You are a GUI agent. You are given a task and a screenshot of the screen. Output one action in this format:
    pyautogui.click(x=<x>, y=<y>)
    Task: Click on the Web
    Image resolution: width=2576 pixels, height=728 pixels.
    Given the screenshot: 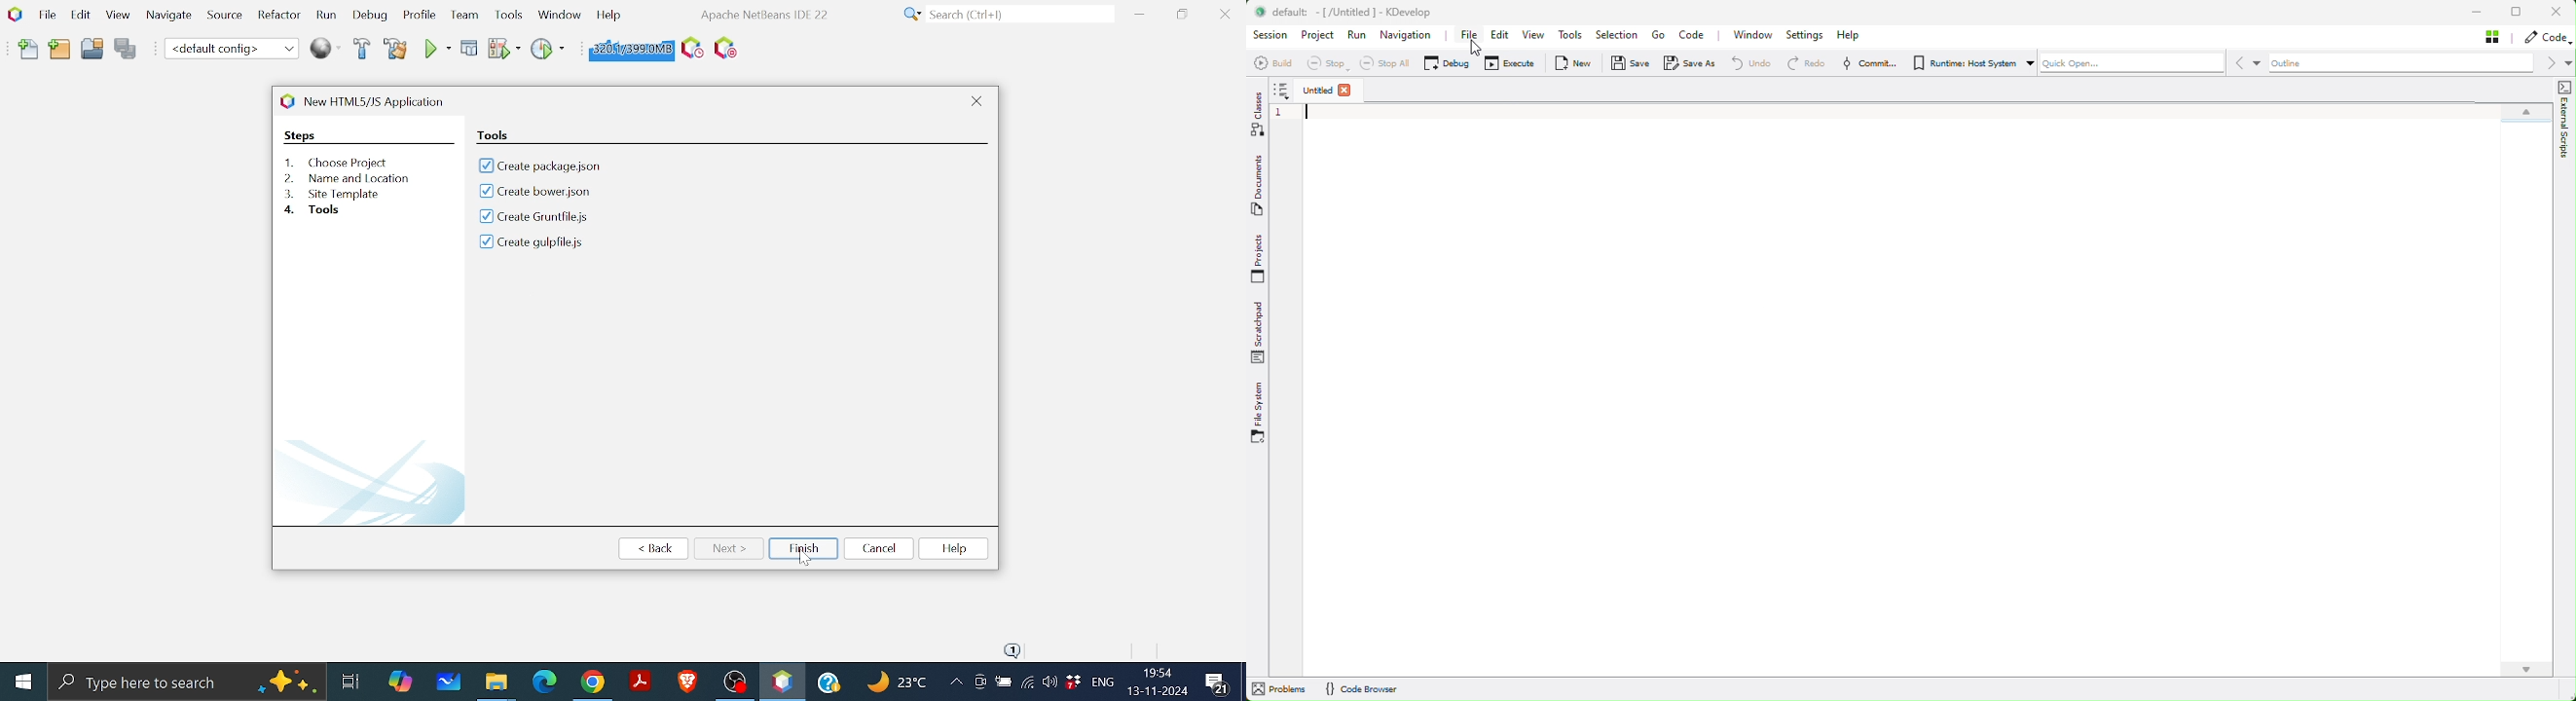 What is the action you would take?
    pyautogui.click(x=327, y=47)
    